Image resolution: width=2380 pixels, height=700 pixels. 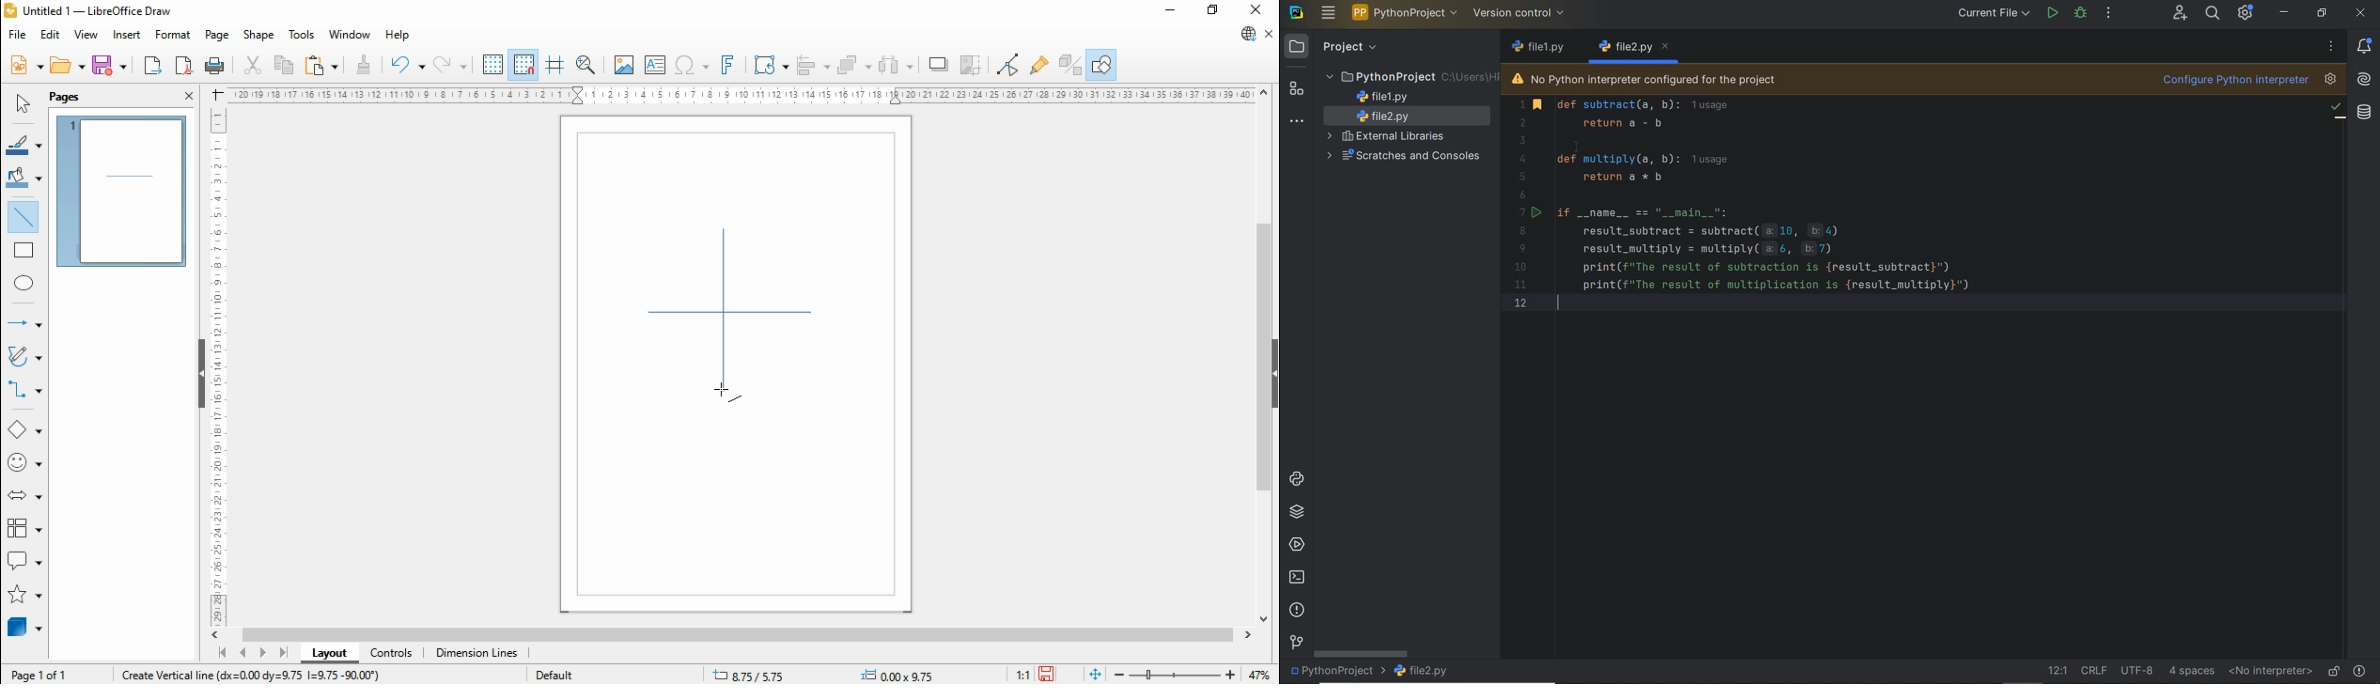 What do you see at coordinates (242, 653) in the screenshot?
I see `previous page` at bounding box center [242, 653].